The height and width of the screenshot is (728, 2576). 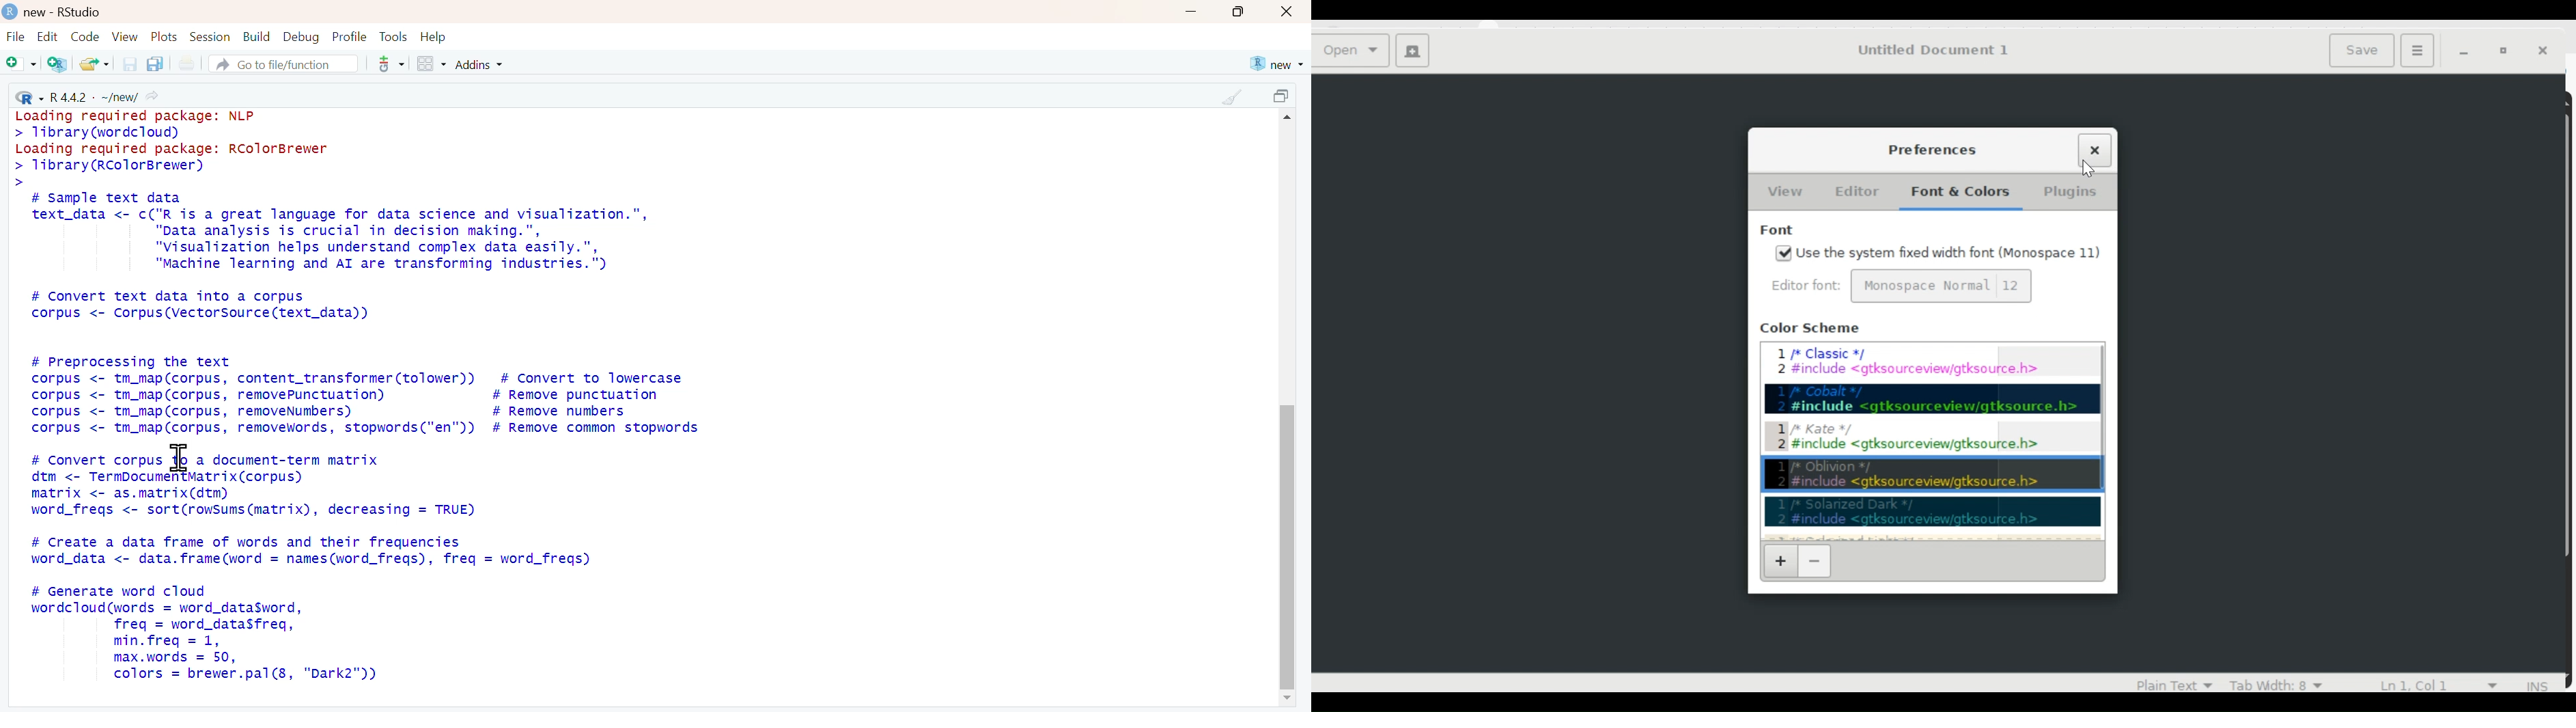 I want to click on Save the current document, so click(x=130, y=64).